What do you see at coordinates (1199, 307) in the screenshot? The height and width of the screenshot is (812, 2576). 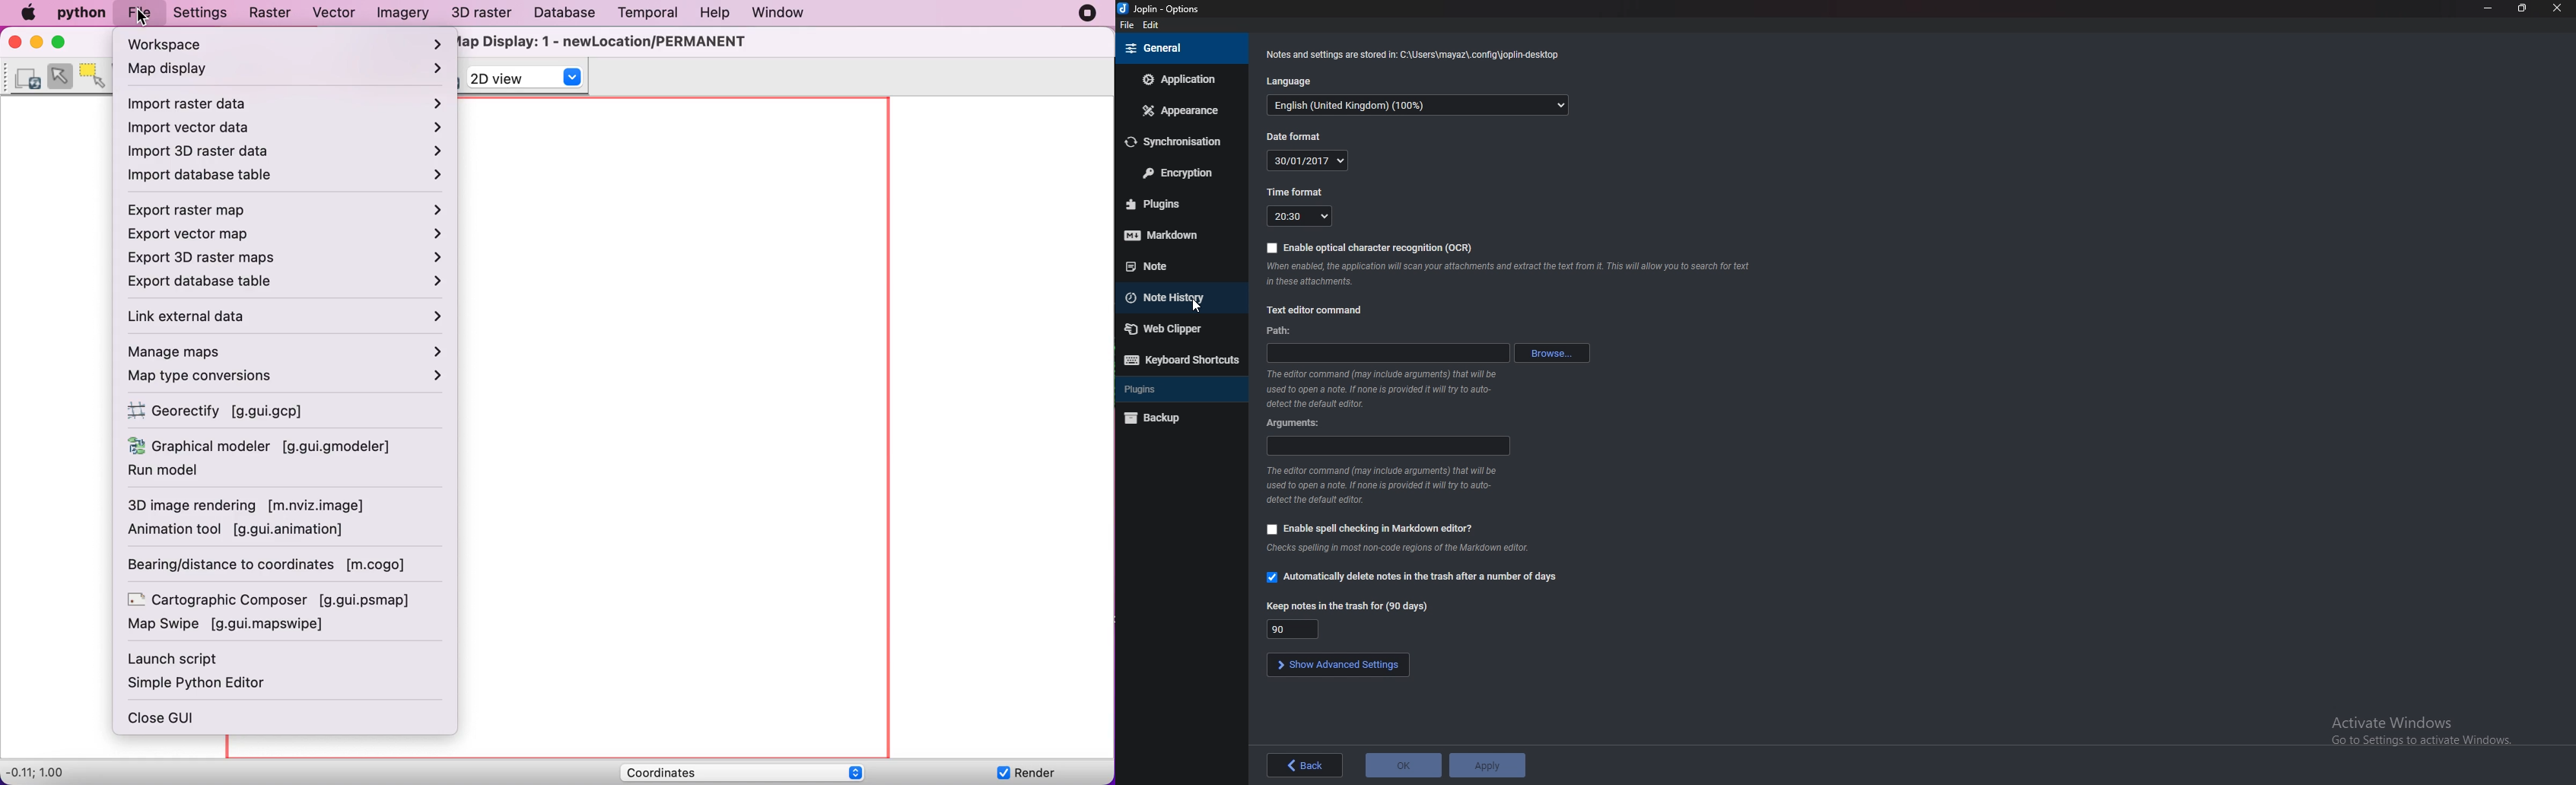 I see `cursor` at bounding box center [1199, 307].